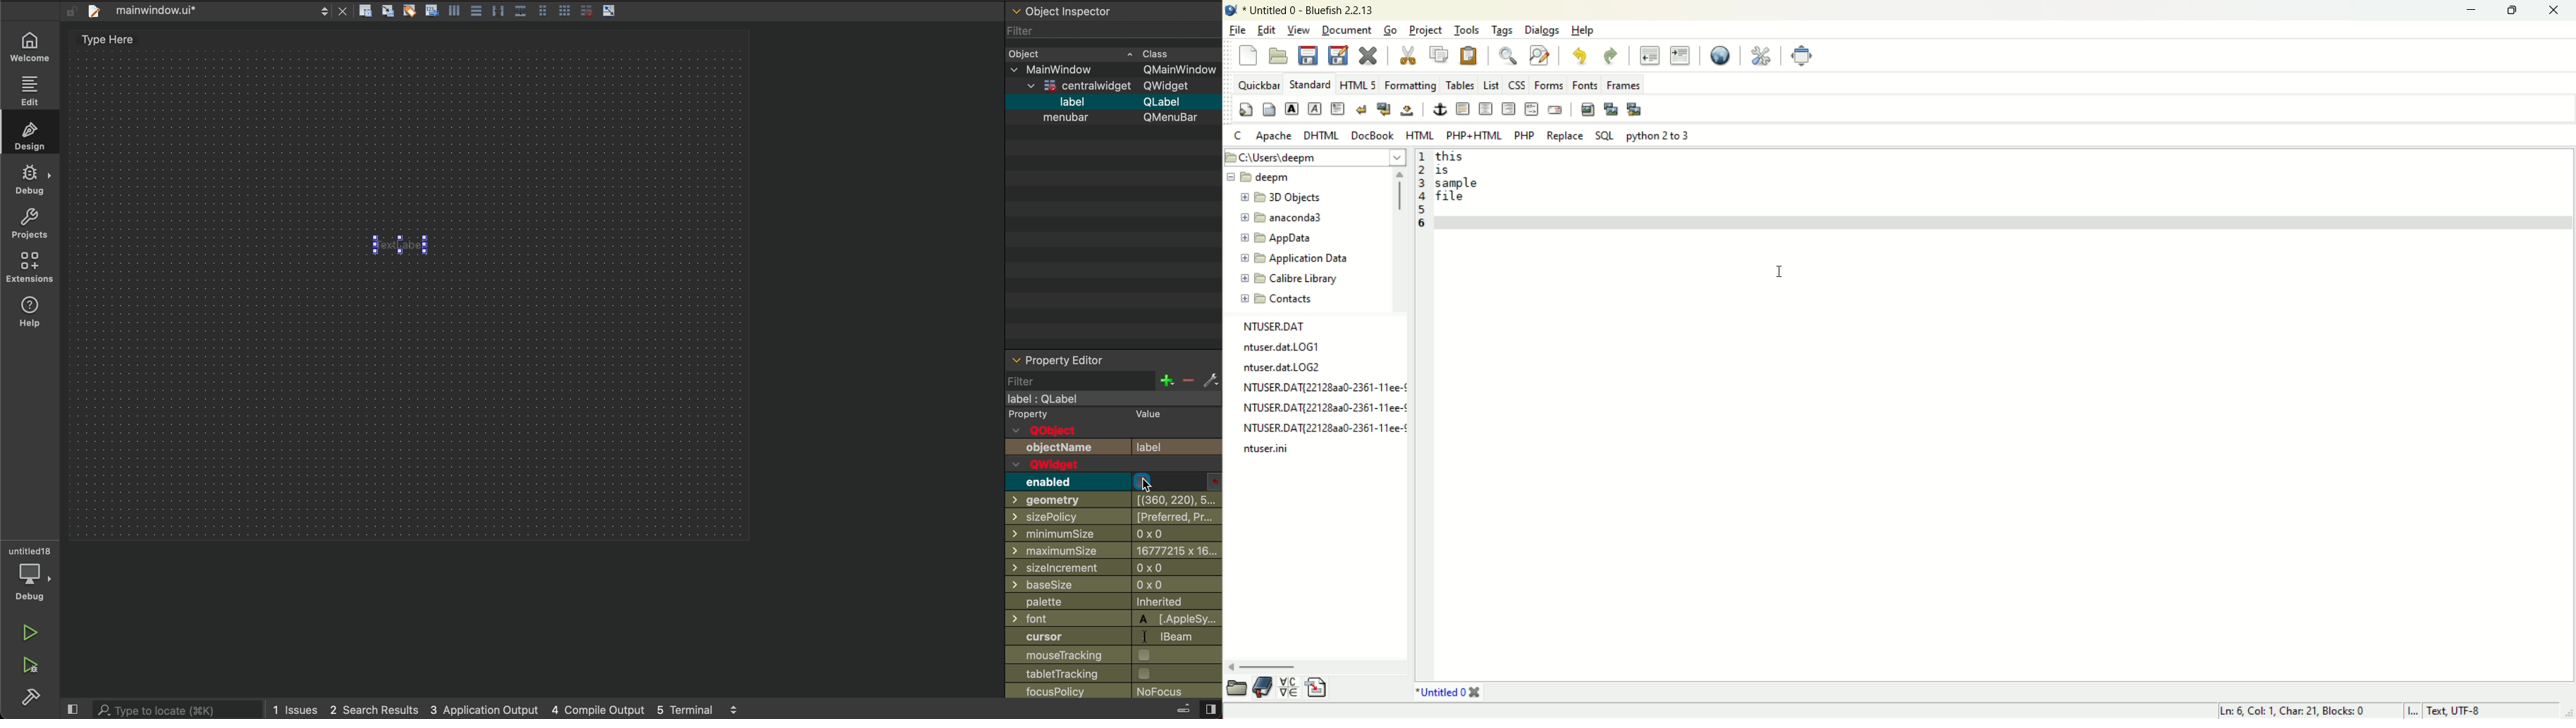  Describe the element at coordinates (1531, 109) in the screenshot. I see `HTML comment` at that location.